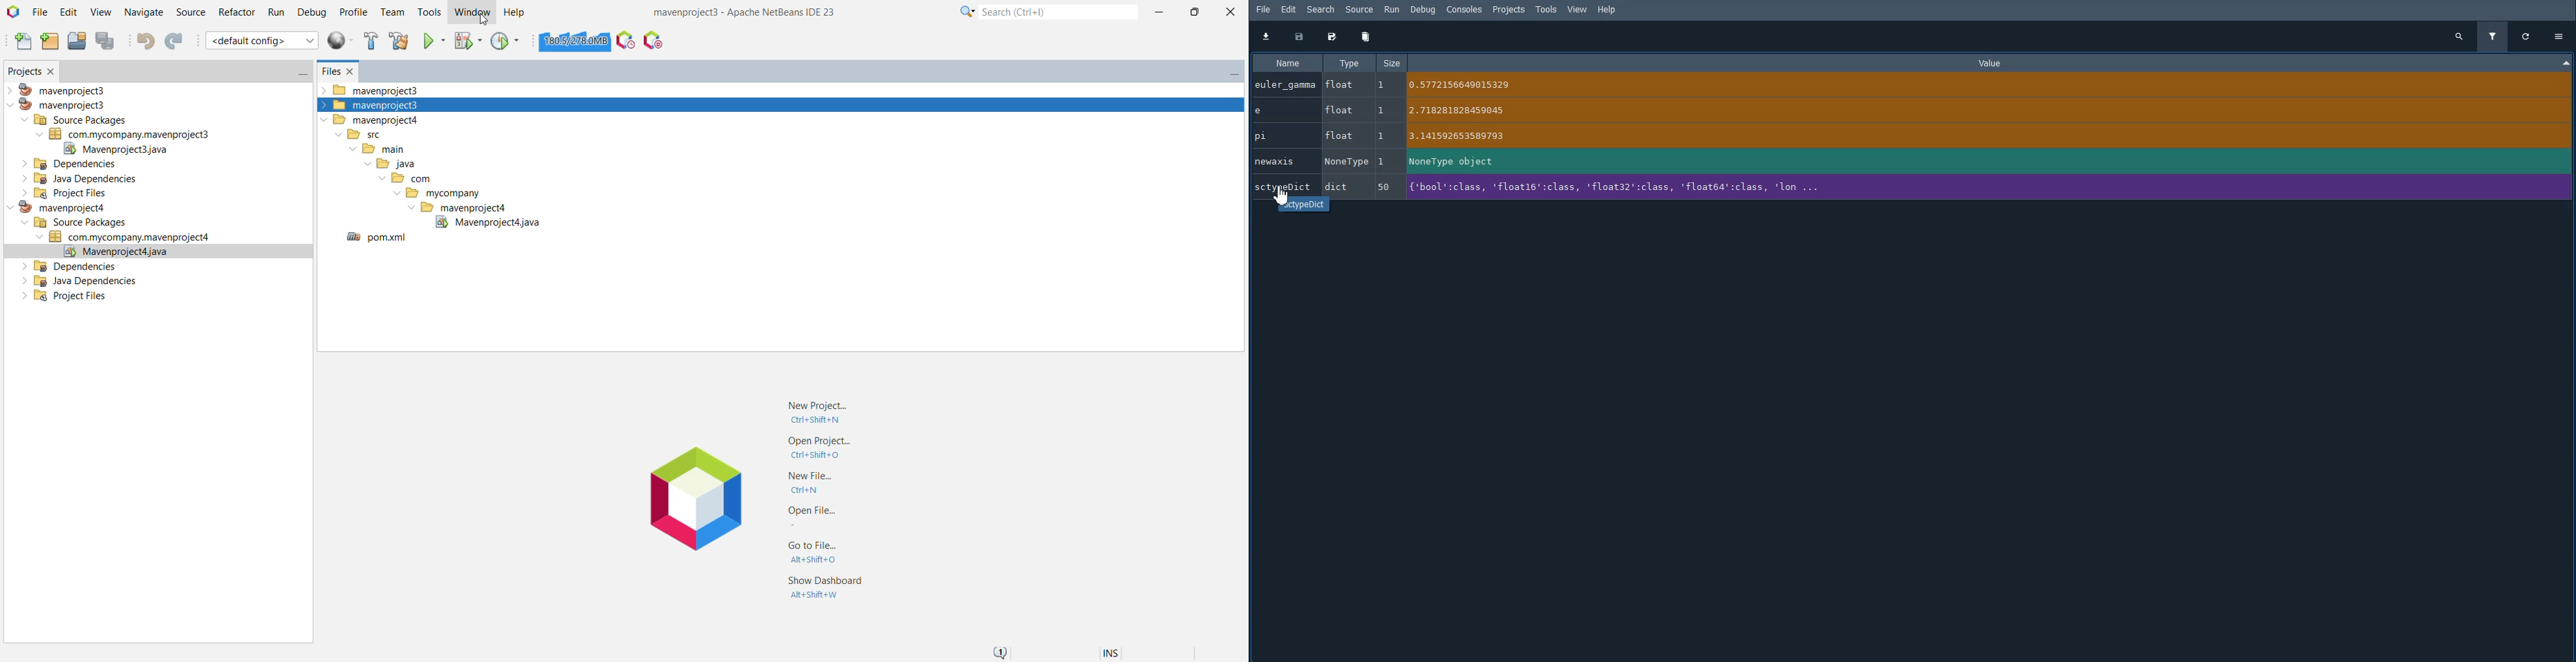 The width and height of the screenshot is (2576, 672). Describe the element at coordinates (2459, 36) in the screenshot. I see `Search all variables` at that location.